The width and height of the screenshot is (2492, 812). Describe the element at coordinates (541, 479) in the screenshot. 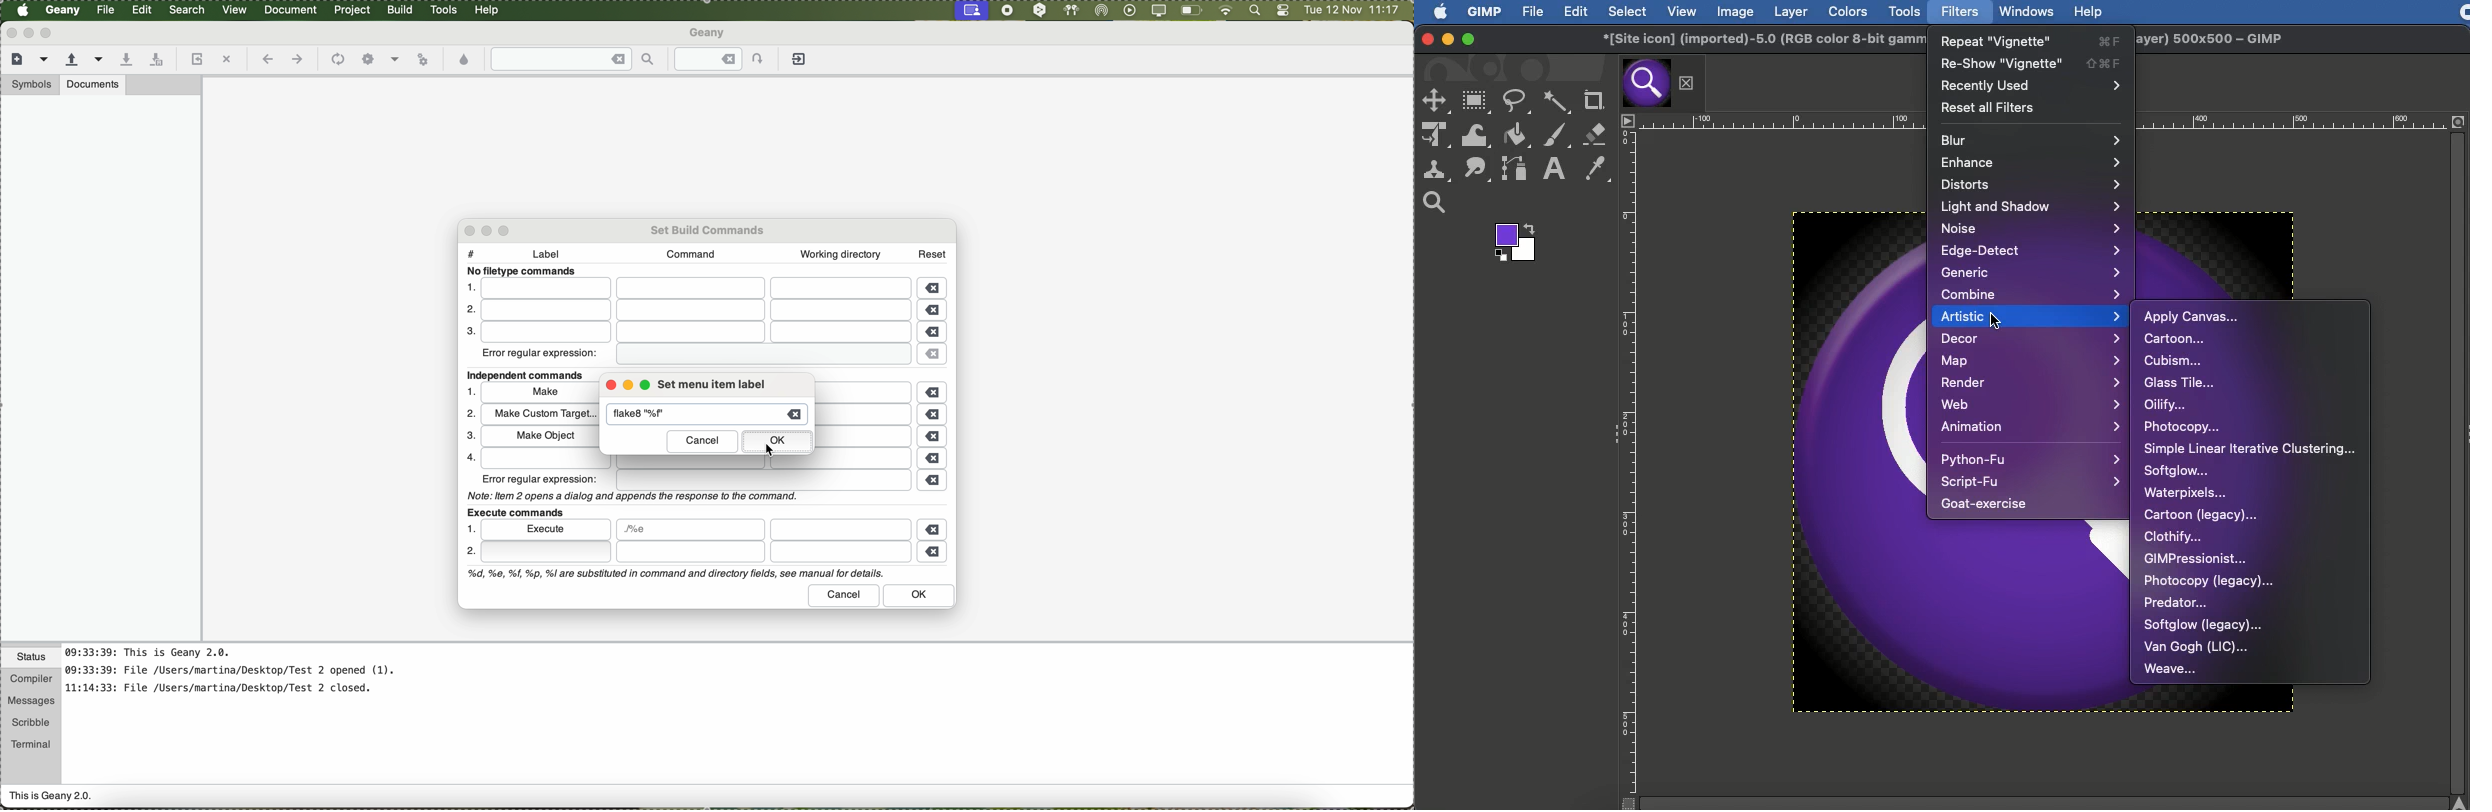

I see `error regular expression:` at that location.